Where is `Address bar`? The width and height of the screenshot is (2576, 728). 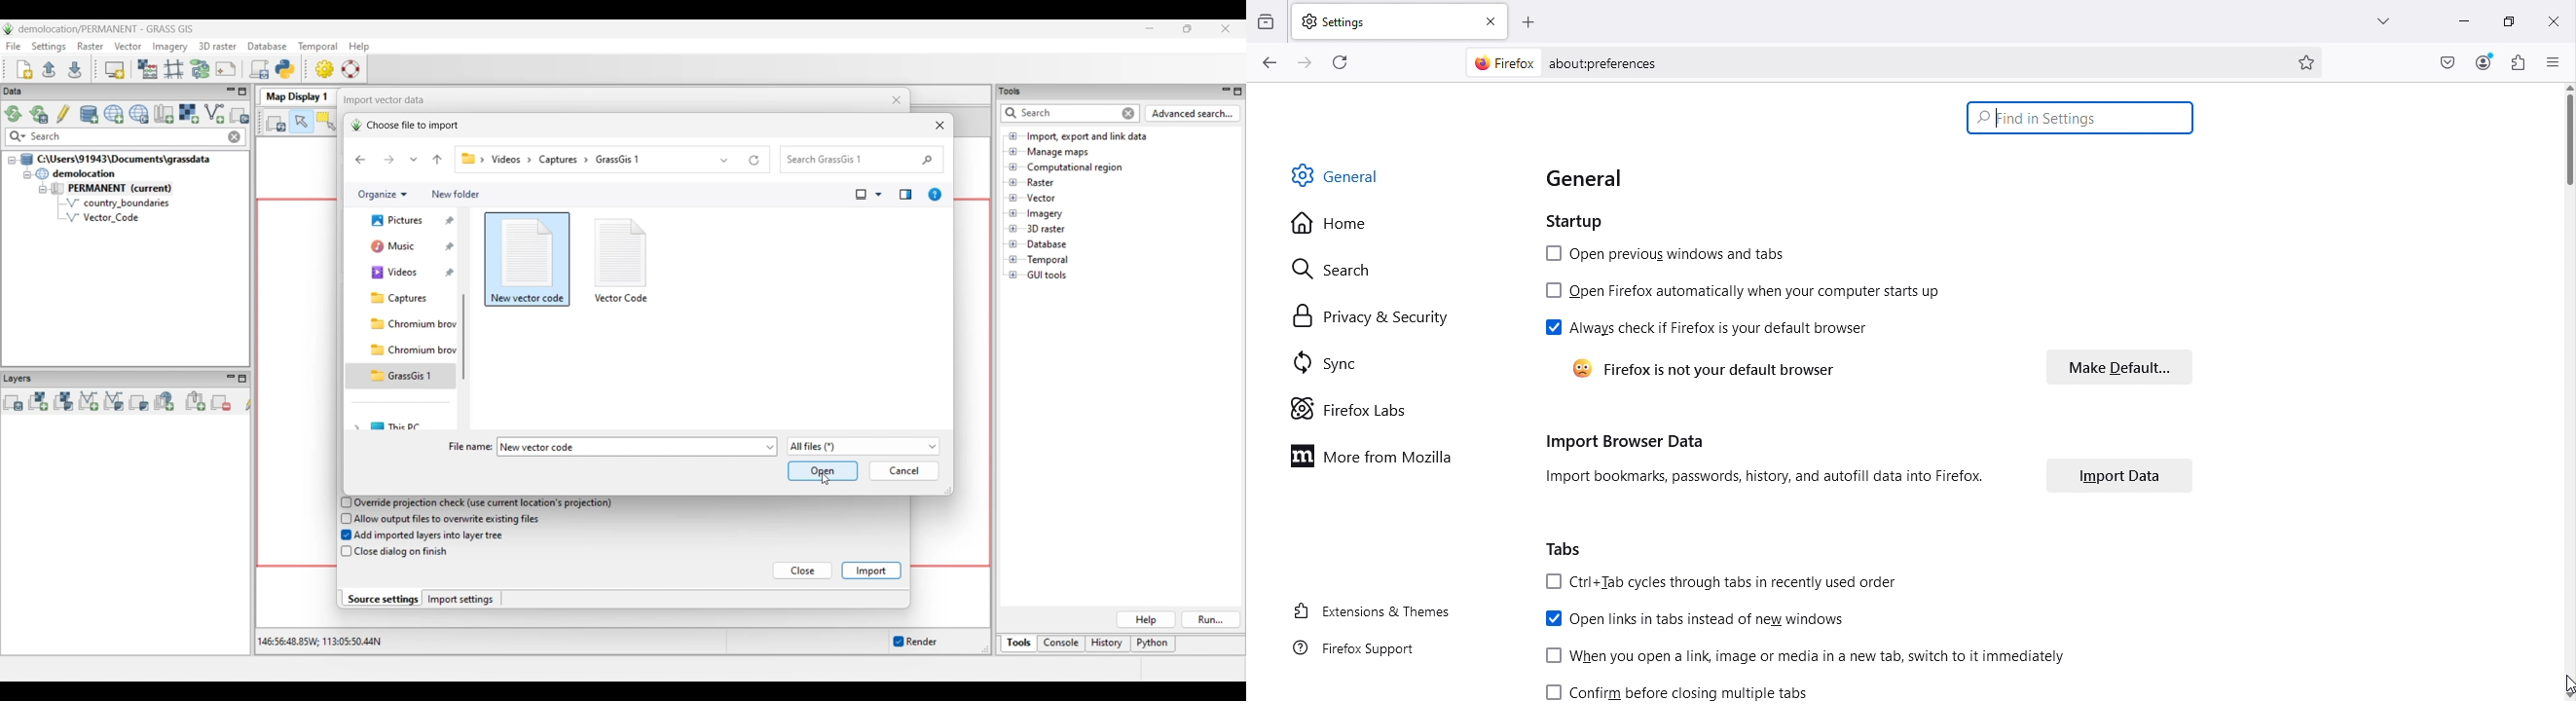 Address bar is located at coordinates (1866, 60).